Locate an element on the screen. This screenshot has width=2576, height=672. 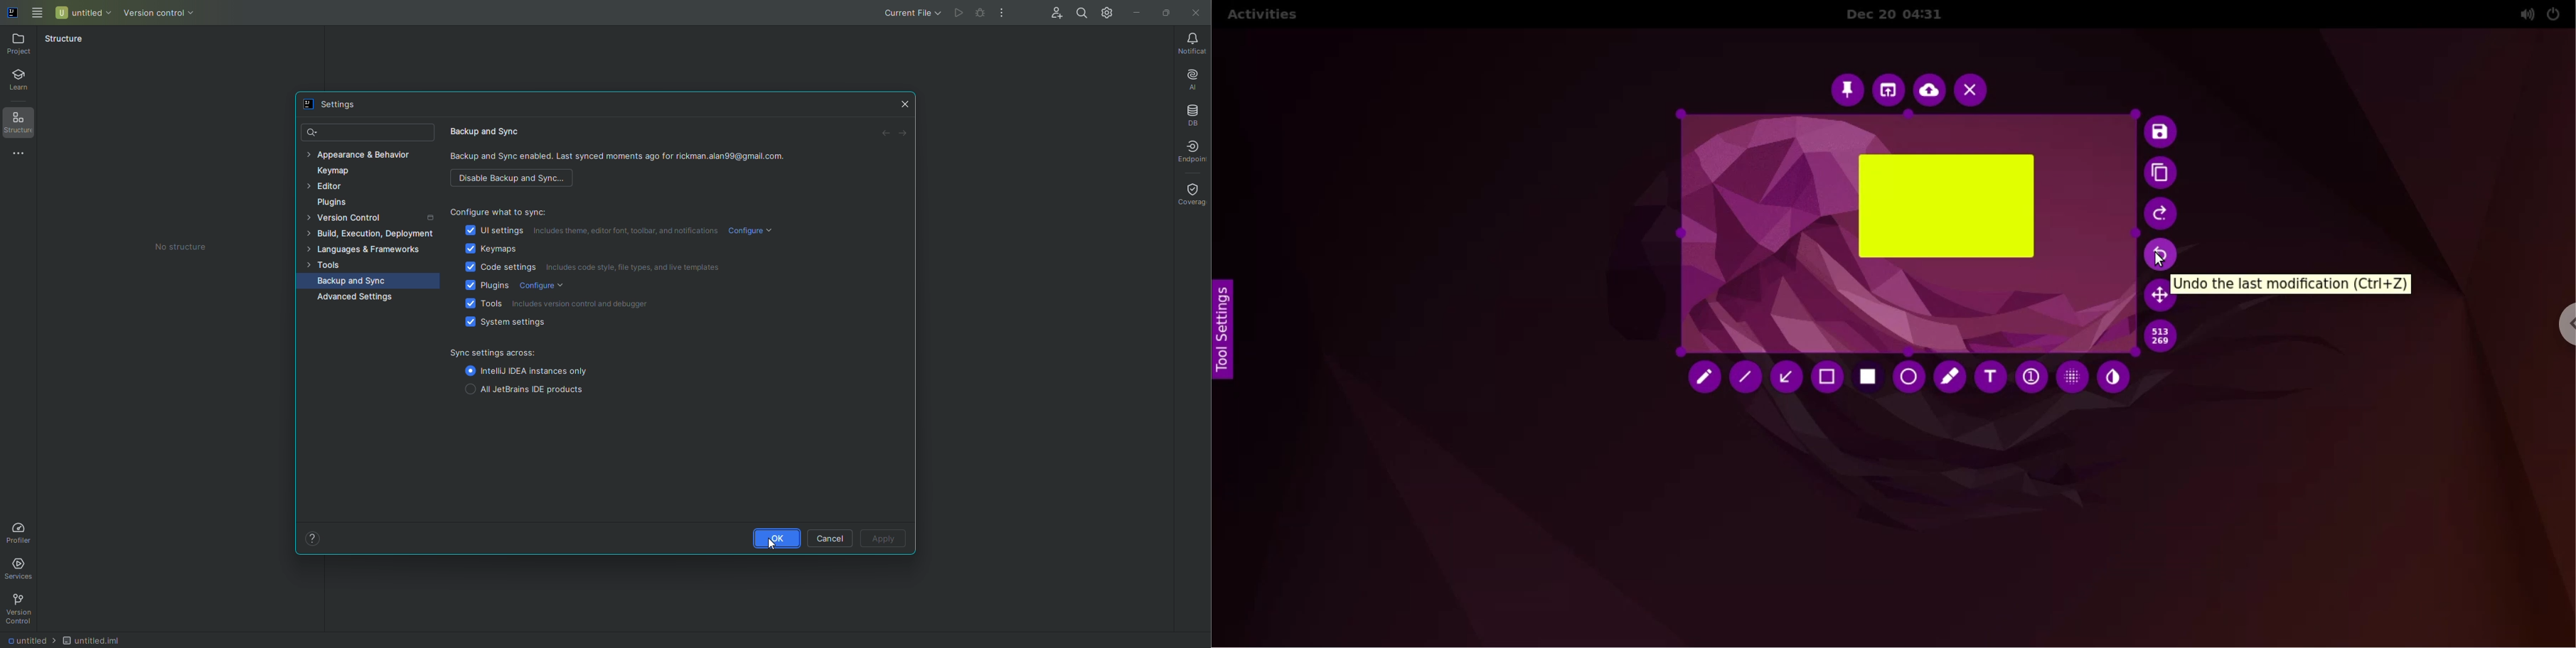
Main Menu is located at coordinates (38, 11).